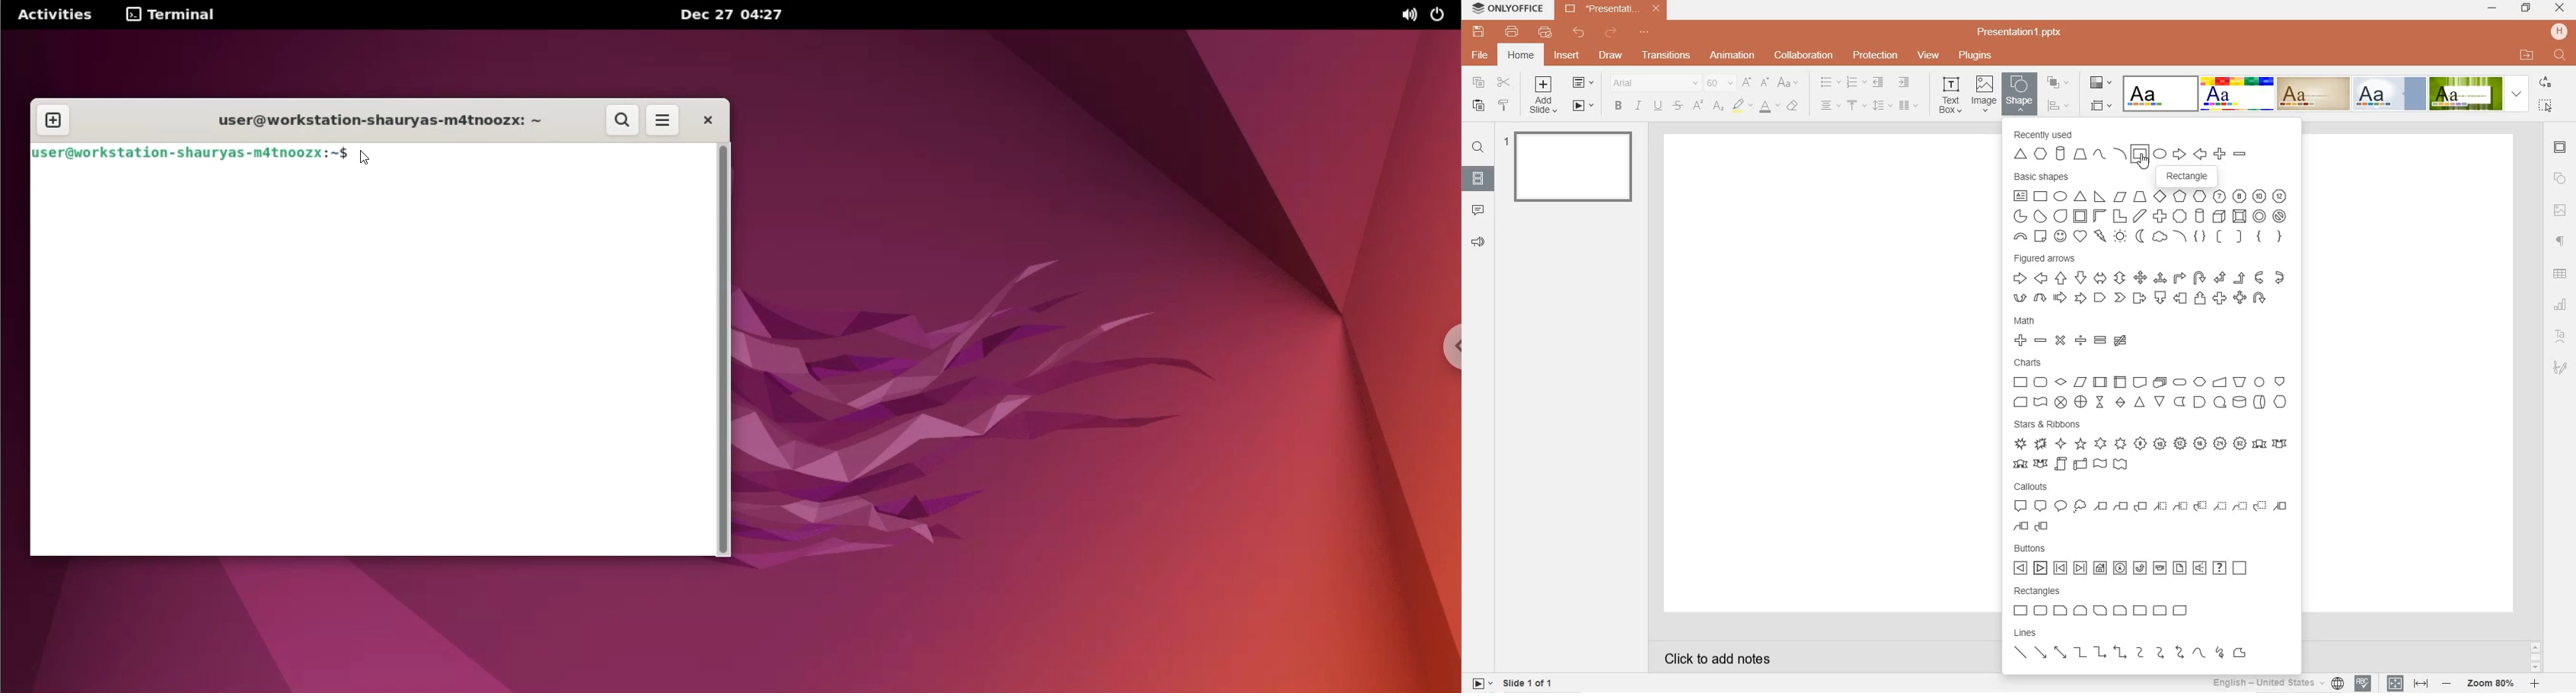  What do you see at coordinates (2062, 236) in the screenshot?
I see `Smiley Face` at bounding box center [2062, 236].